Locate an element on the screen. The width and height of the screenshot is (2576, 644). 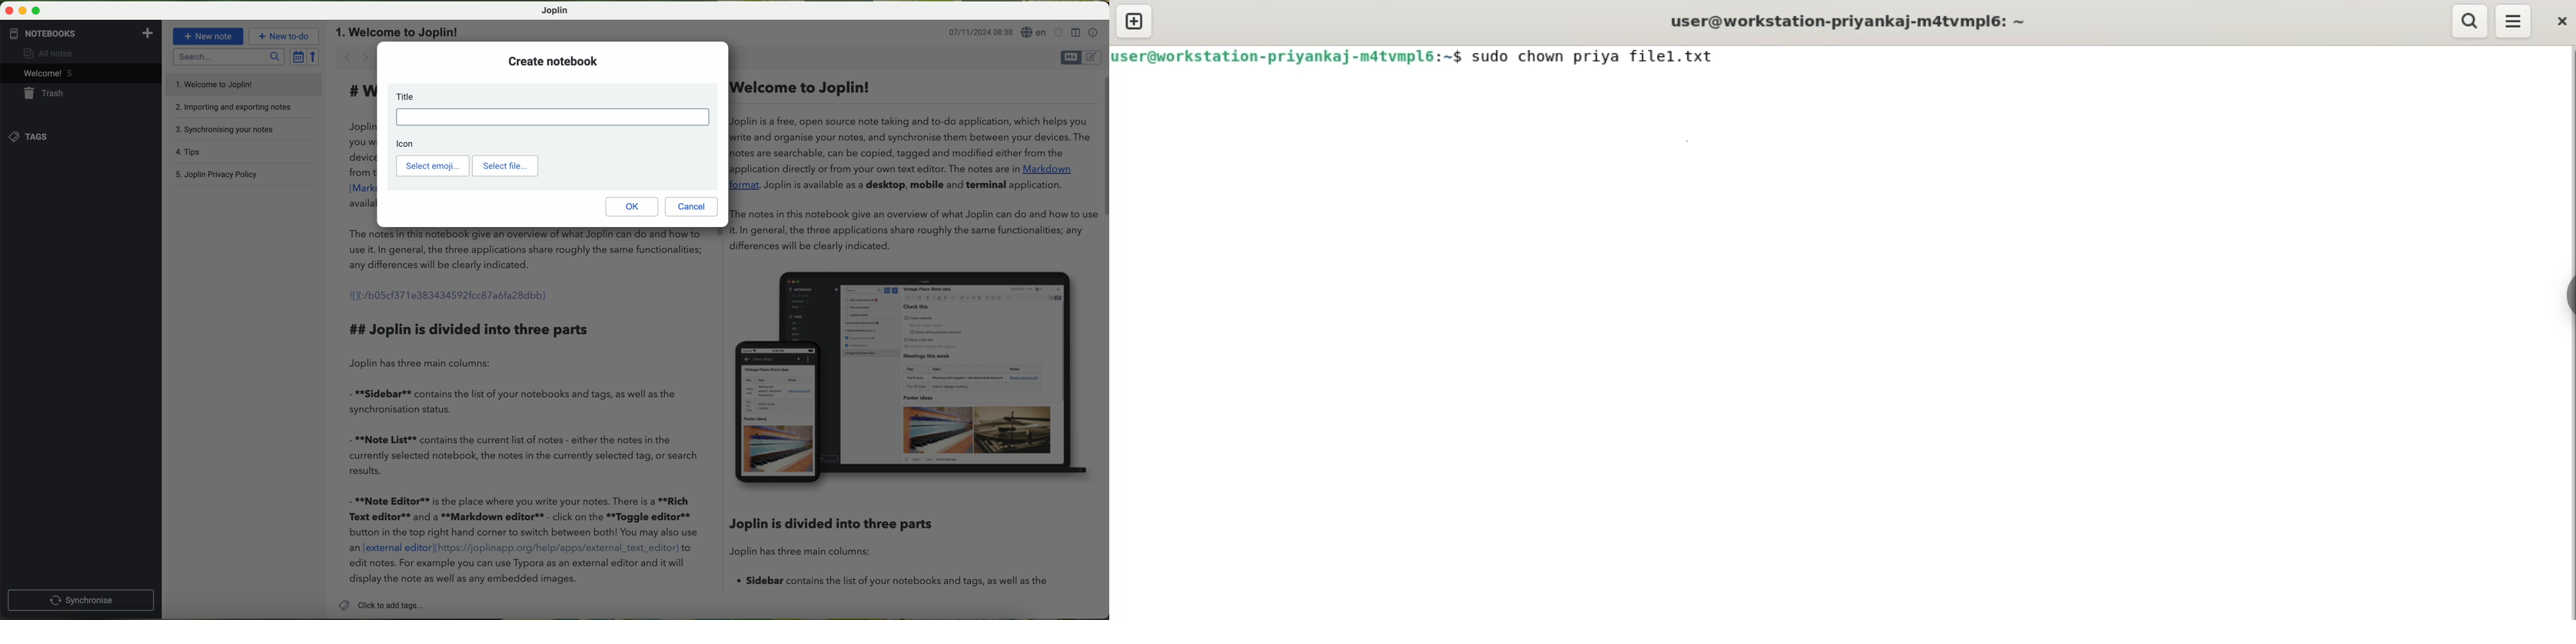
name file is located at coordinates (398, 31).